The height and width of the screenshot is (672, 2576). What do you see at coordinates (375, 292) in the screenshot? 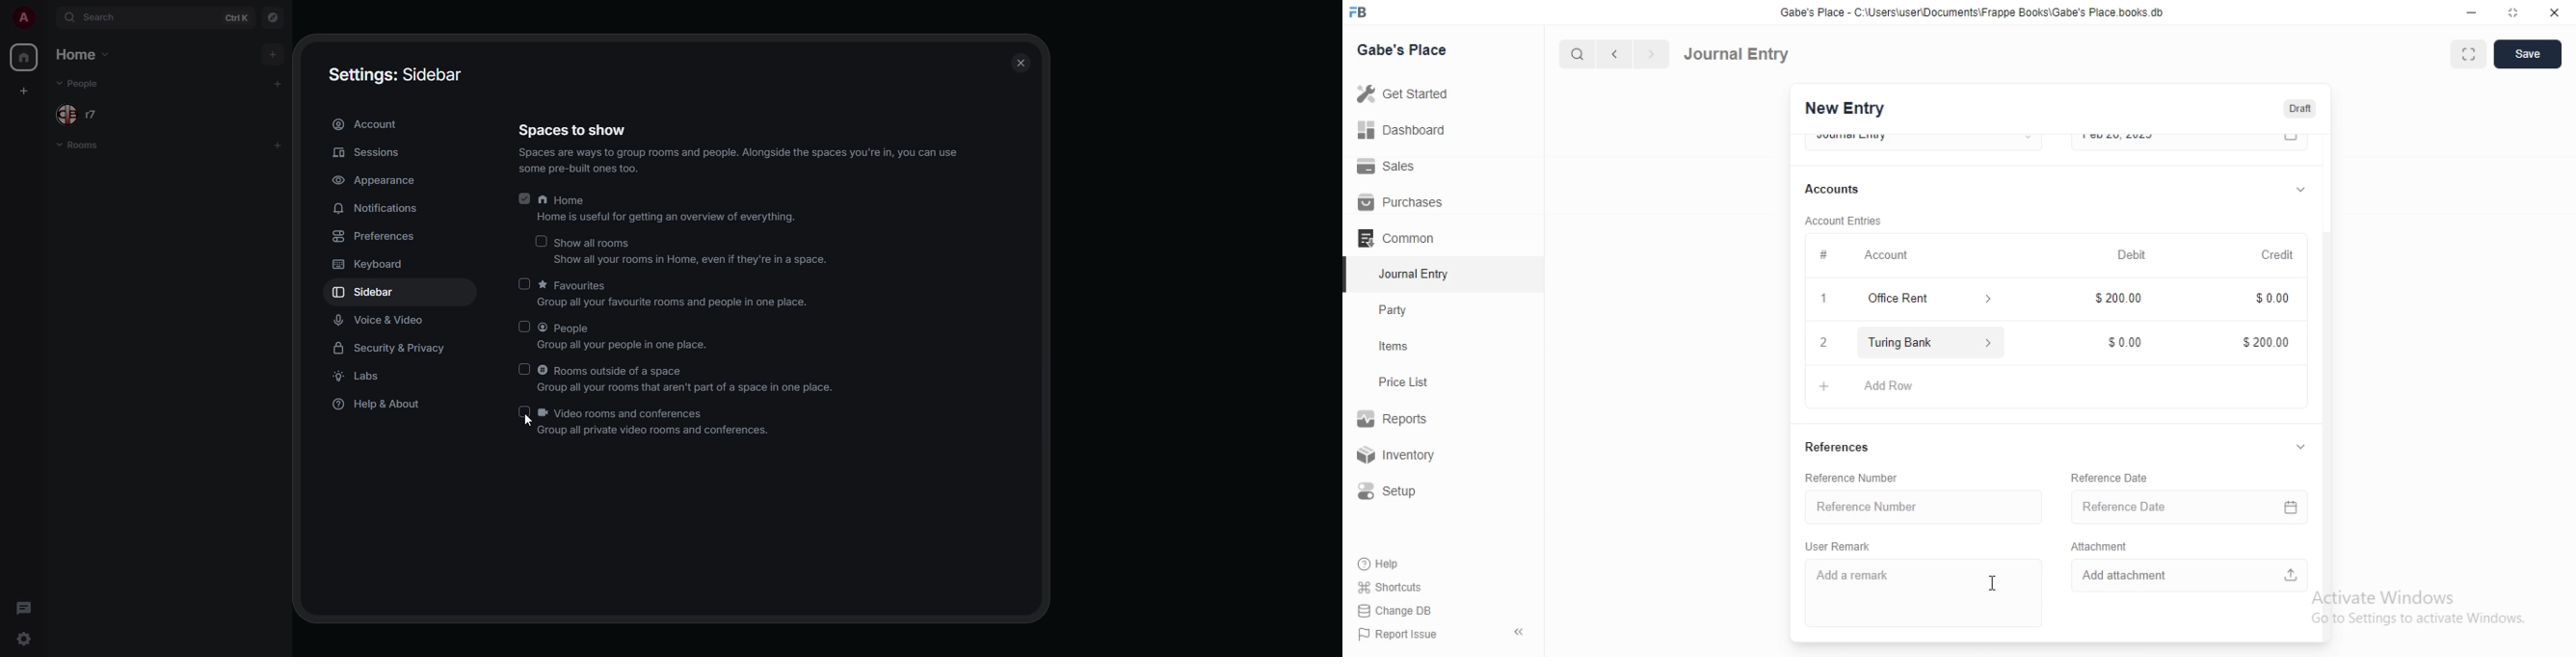
I see `sidebar` at bounding box center [375, 292].